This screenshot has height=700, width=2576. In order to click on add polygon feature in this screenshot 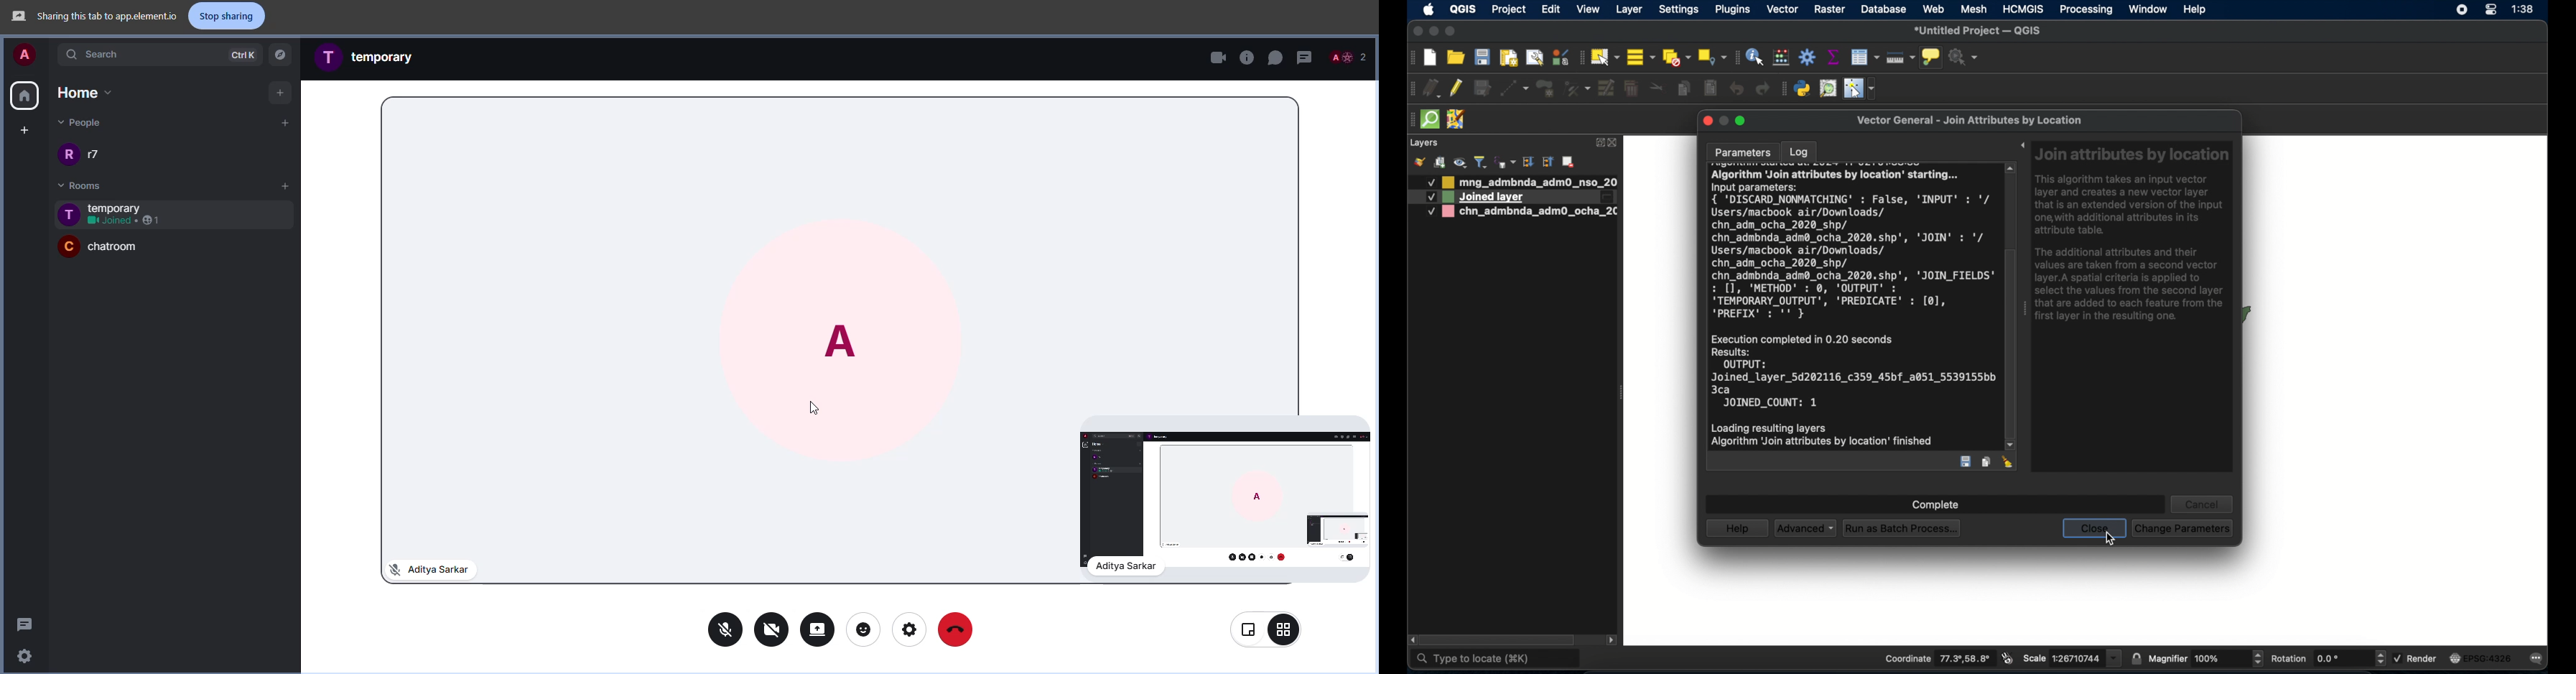, I will do `click(1545, 88)`.